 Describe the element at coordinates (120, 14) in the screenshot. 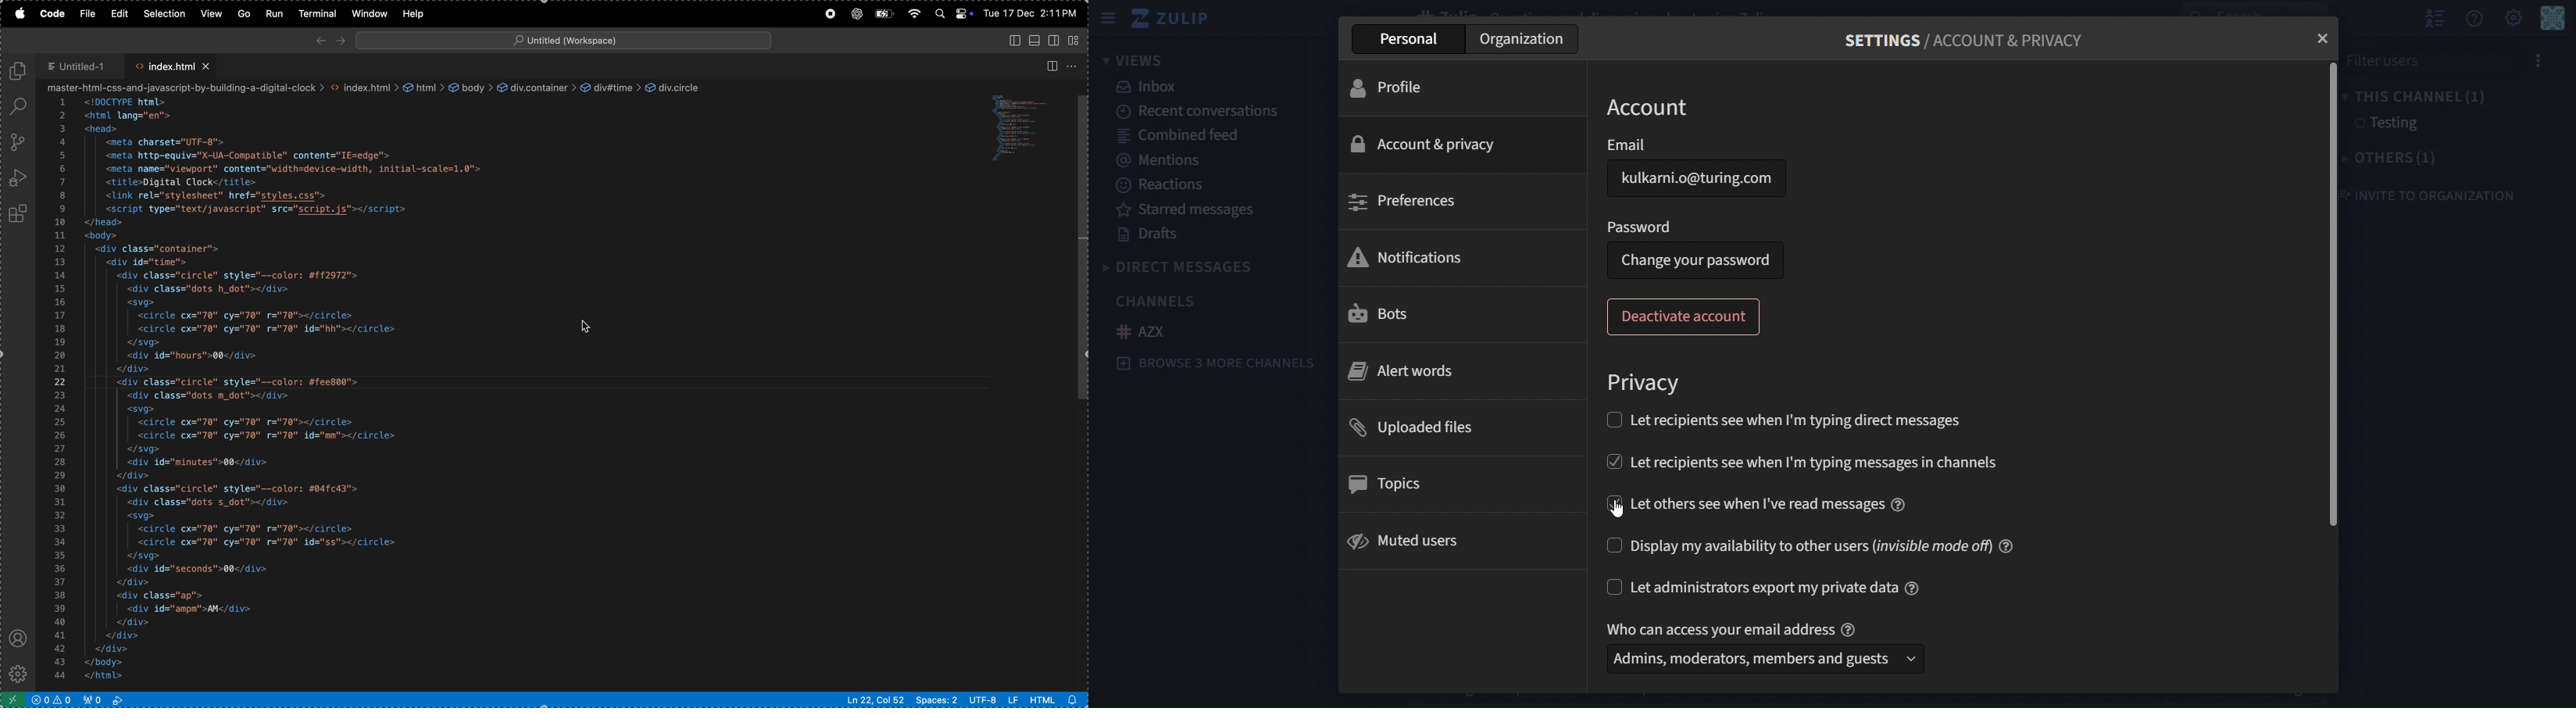

I see `edit` at that location.